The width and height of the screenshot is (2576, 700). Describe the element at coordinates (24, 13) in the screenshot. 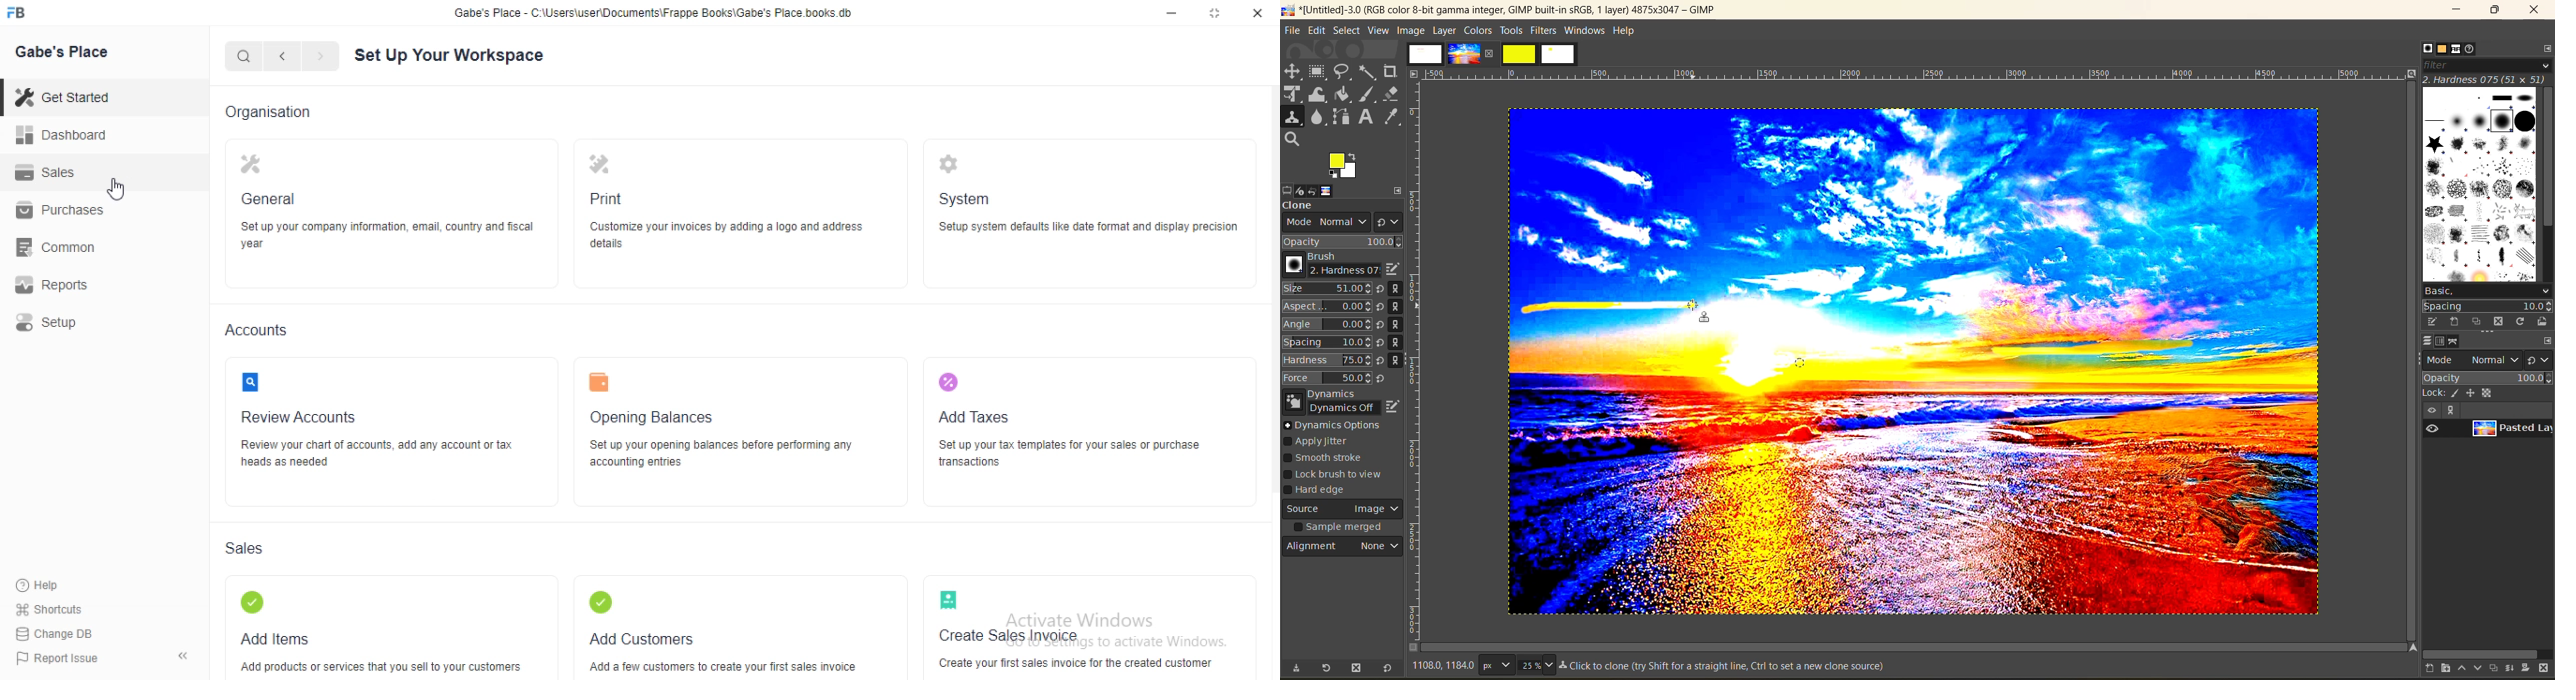

I see `Logo` at that location.